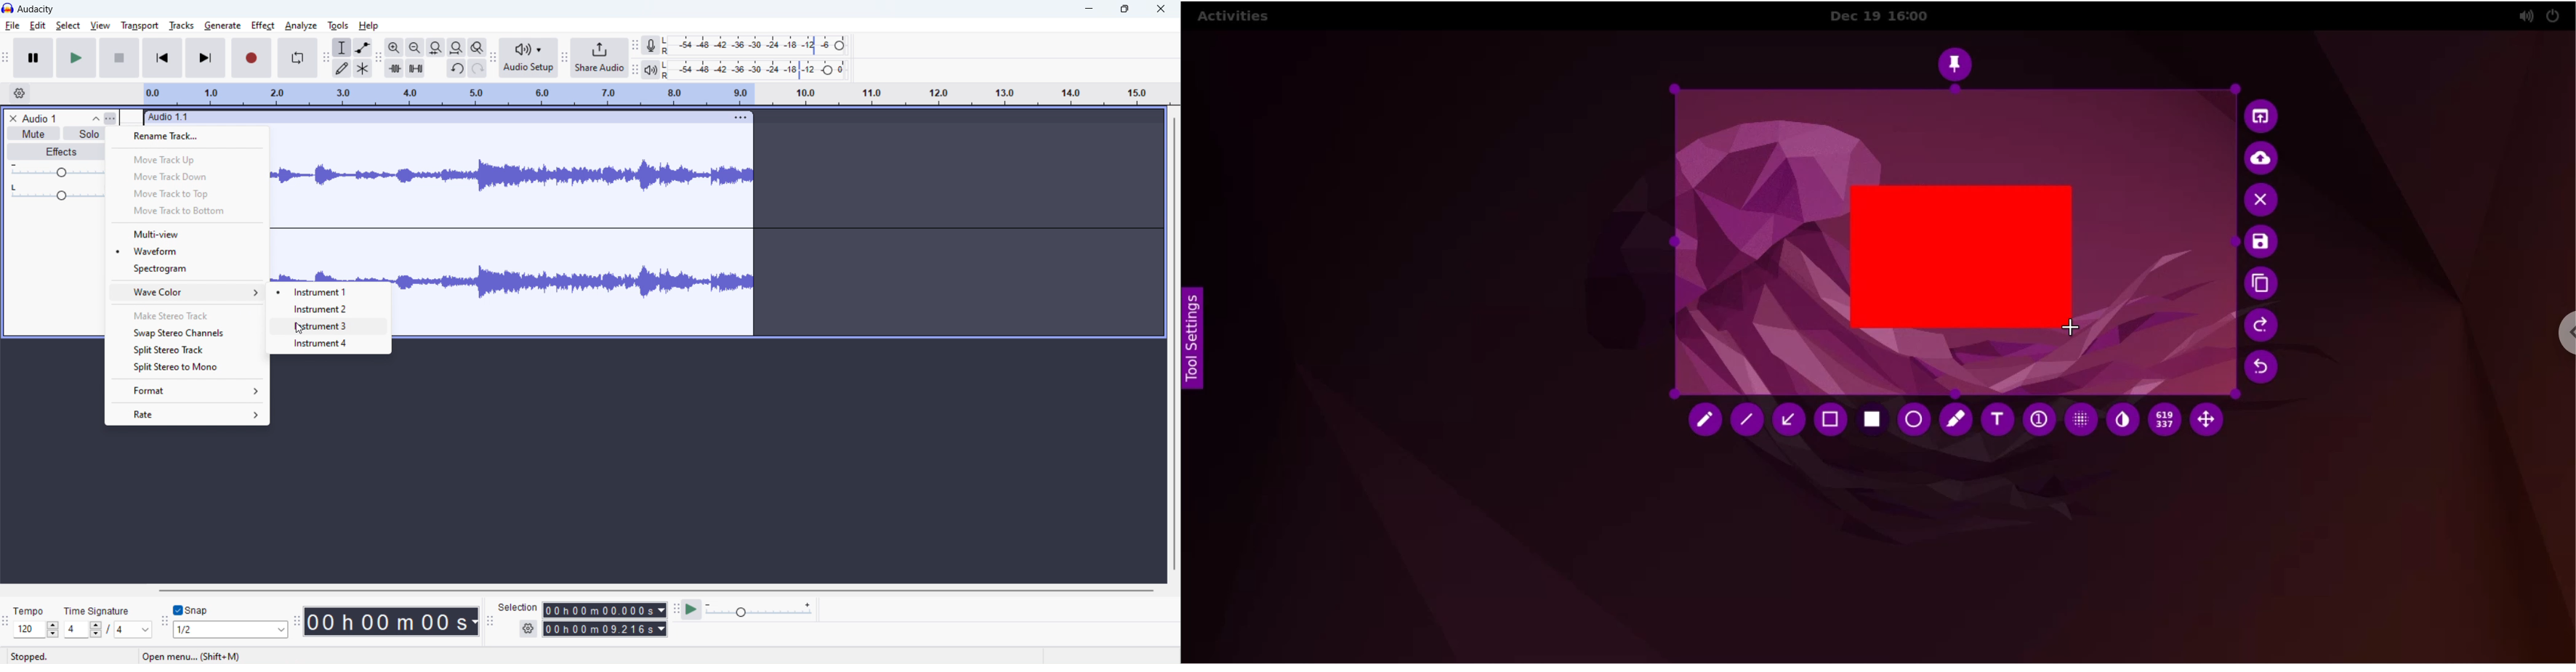 Image resolution: width=2576 pixels, height=672 pixels. Describe the element at coordinates (192, 611) in the screenshot. I see `toggle snap` at that location.